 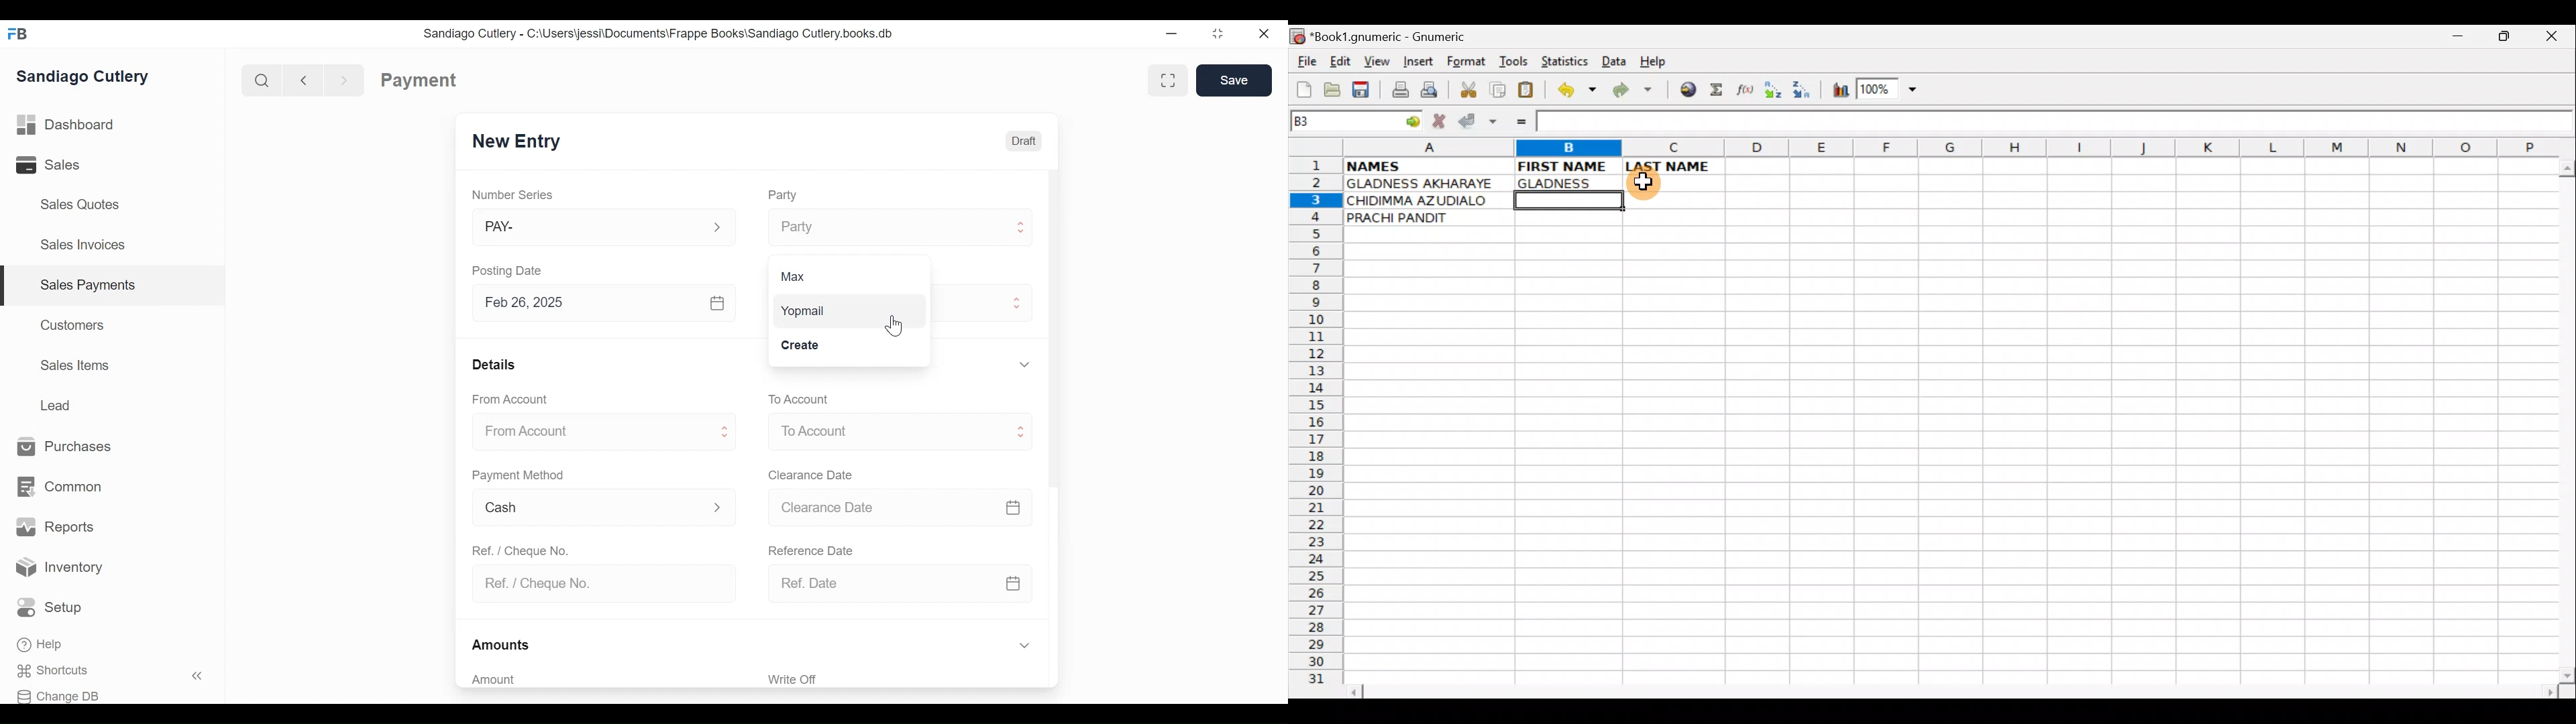 I want to click on Reference Date, so click(x=810, y=549).